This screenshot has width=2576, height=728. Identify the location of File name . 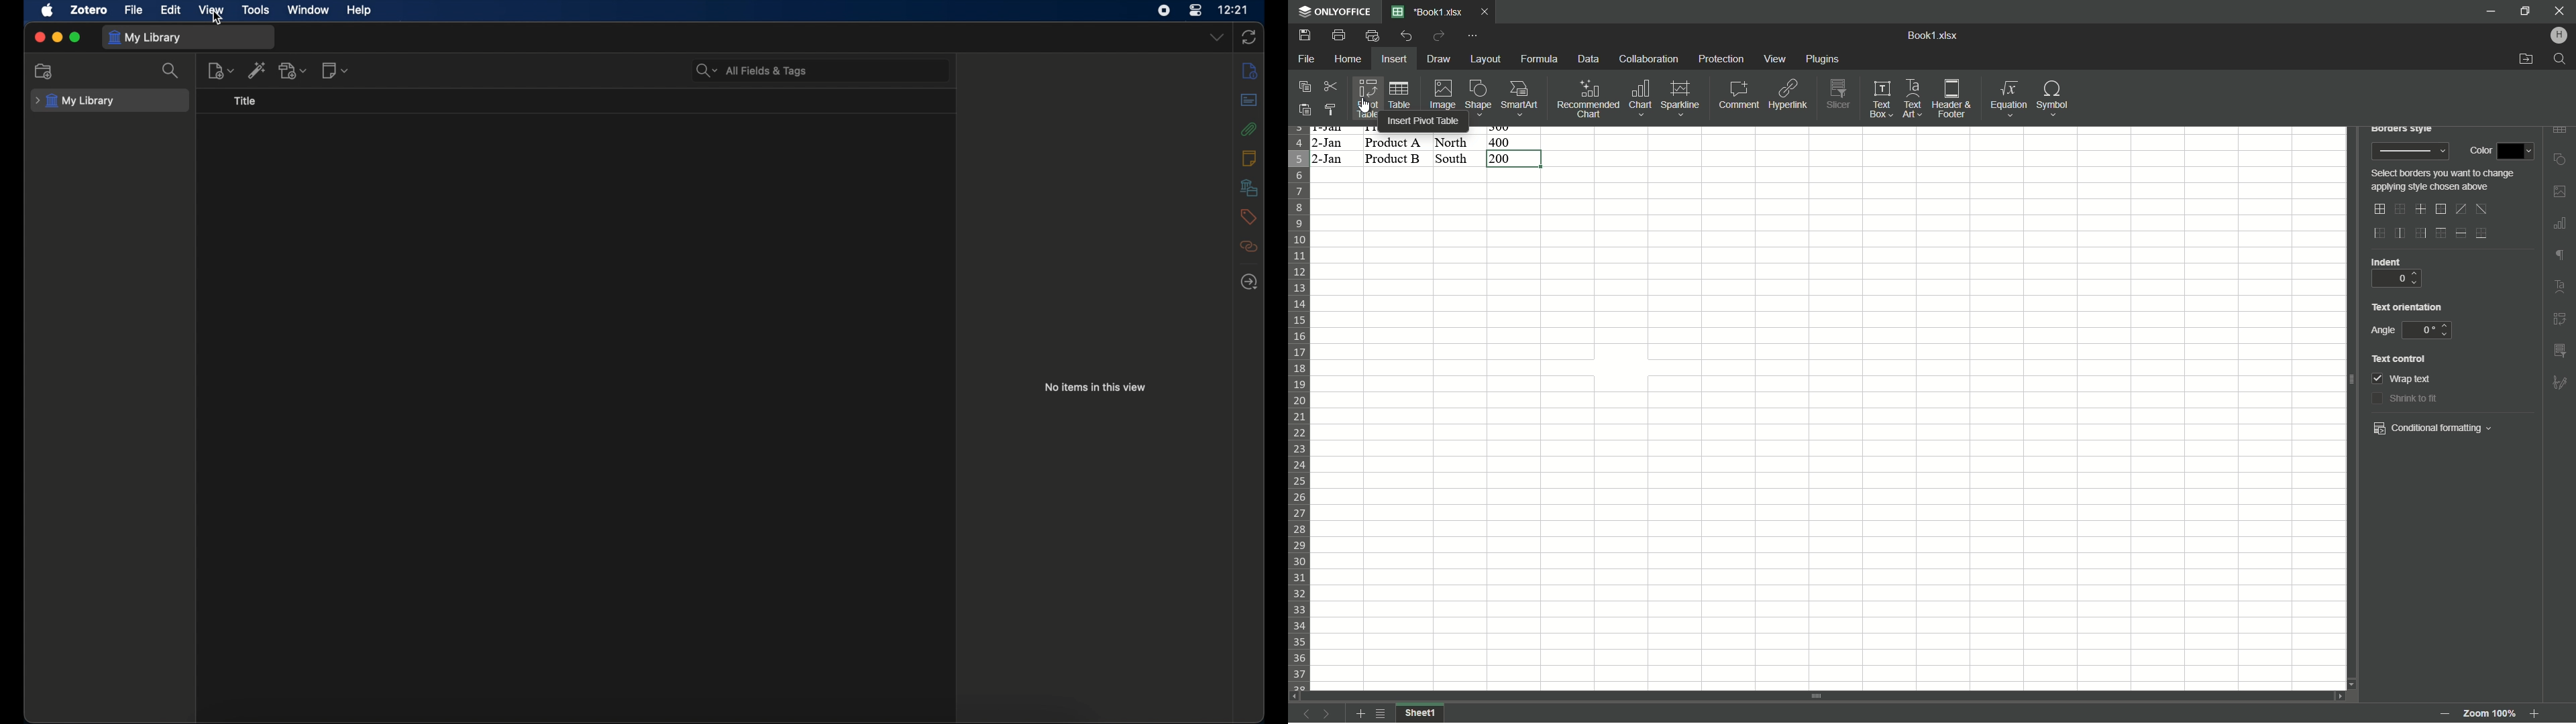
(1429, 13).